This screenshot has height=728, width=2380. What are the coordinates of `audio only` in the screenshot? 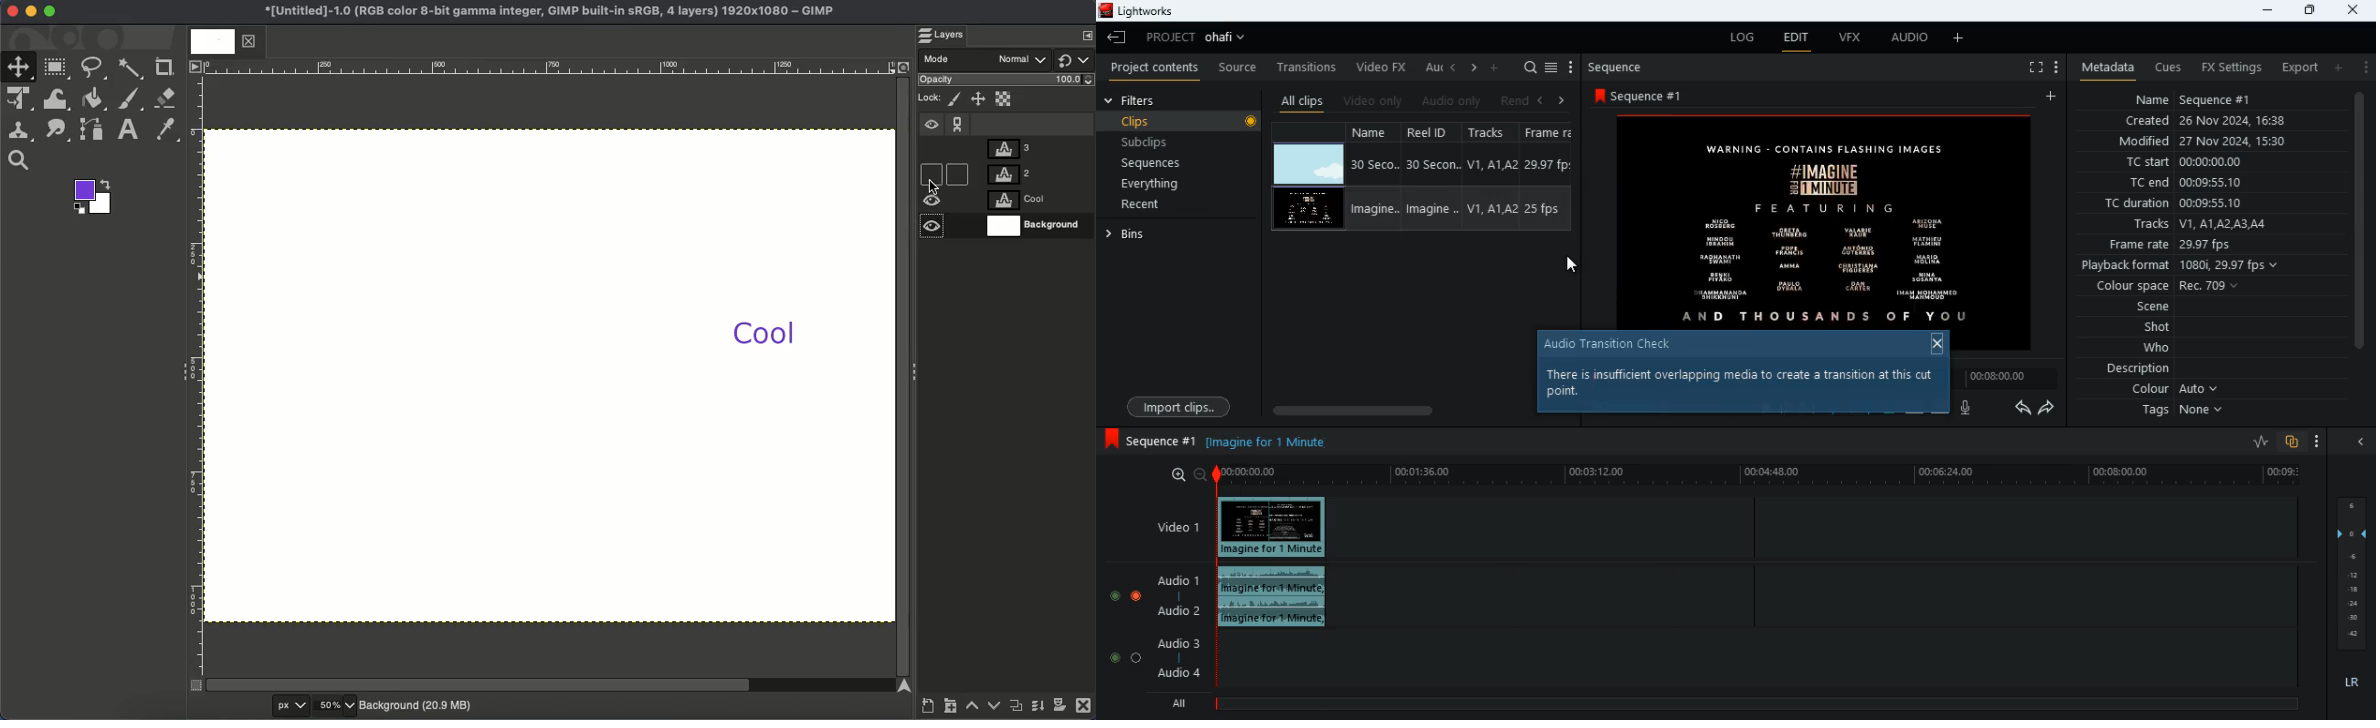 It's located at (1453, 101).